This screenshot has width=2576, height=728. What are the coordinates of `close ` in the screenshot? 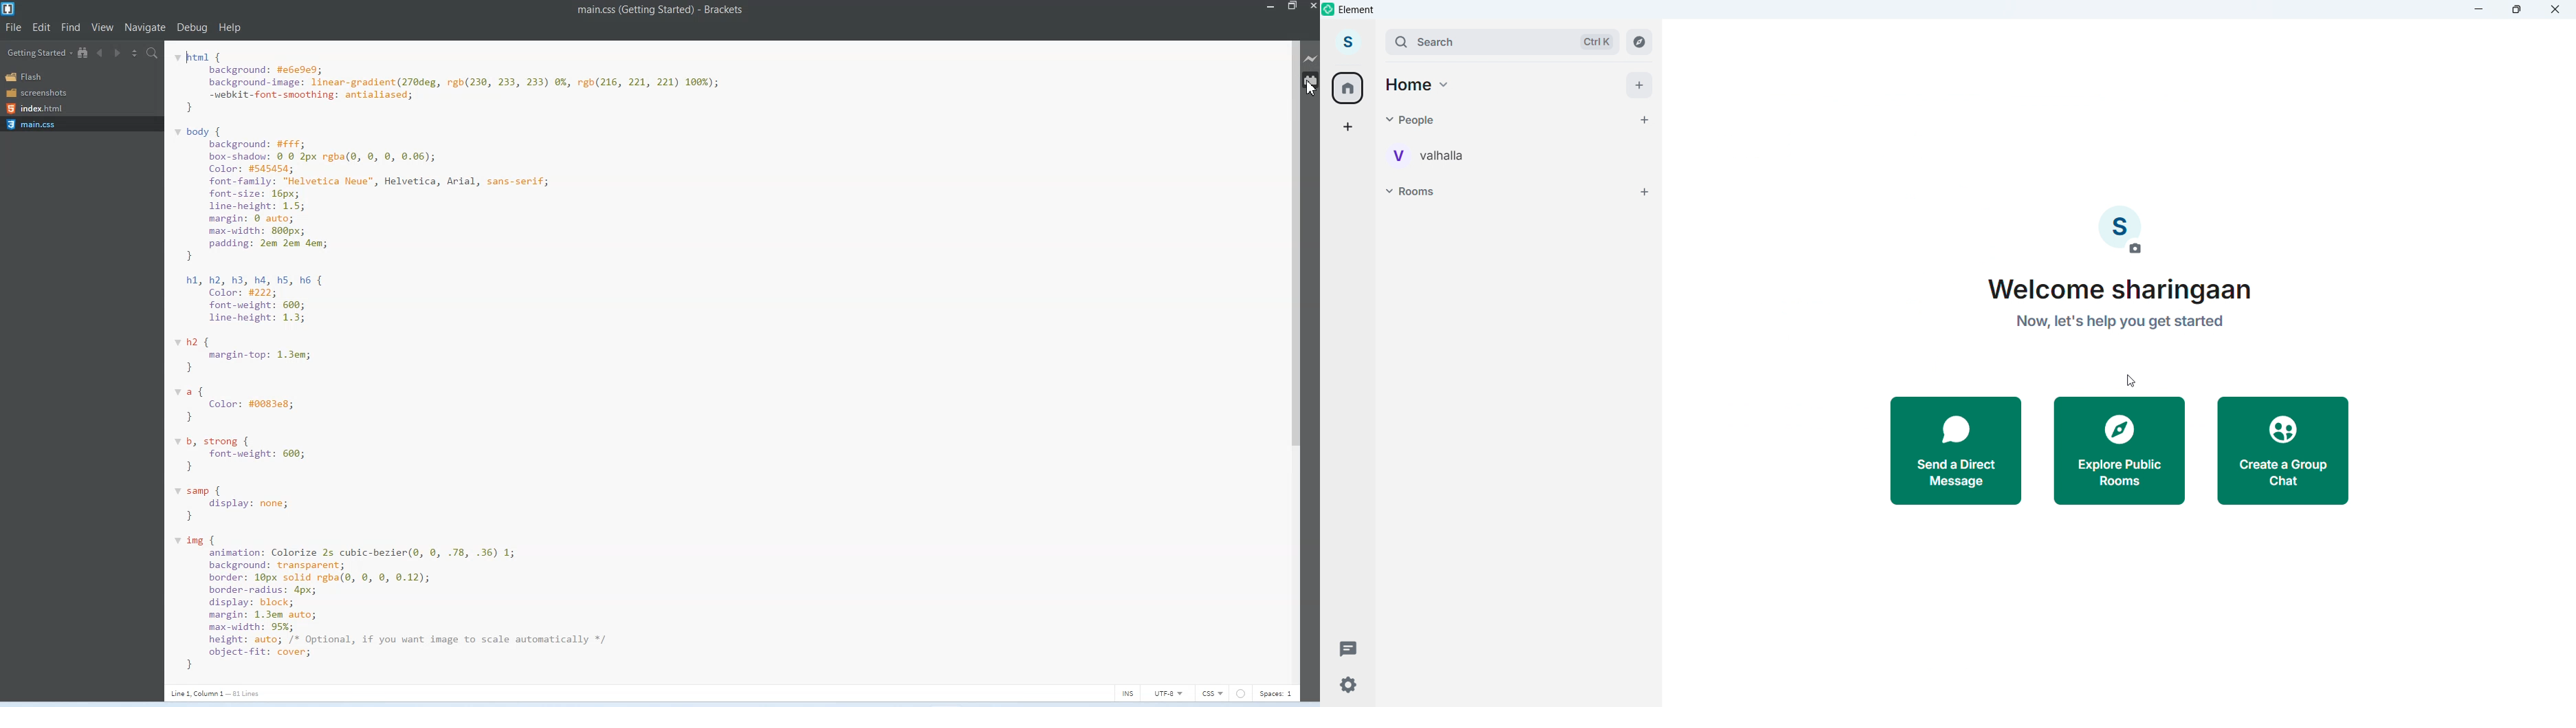 It's located at (2555, 9).